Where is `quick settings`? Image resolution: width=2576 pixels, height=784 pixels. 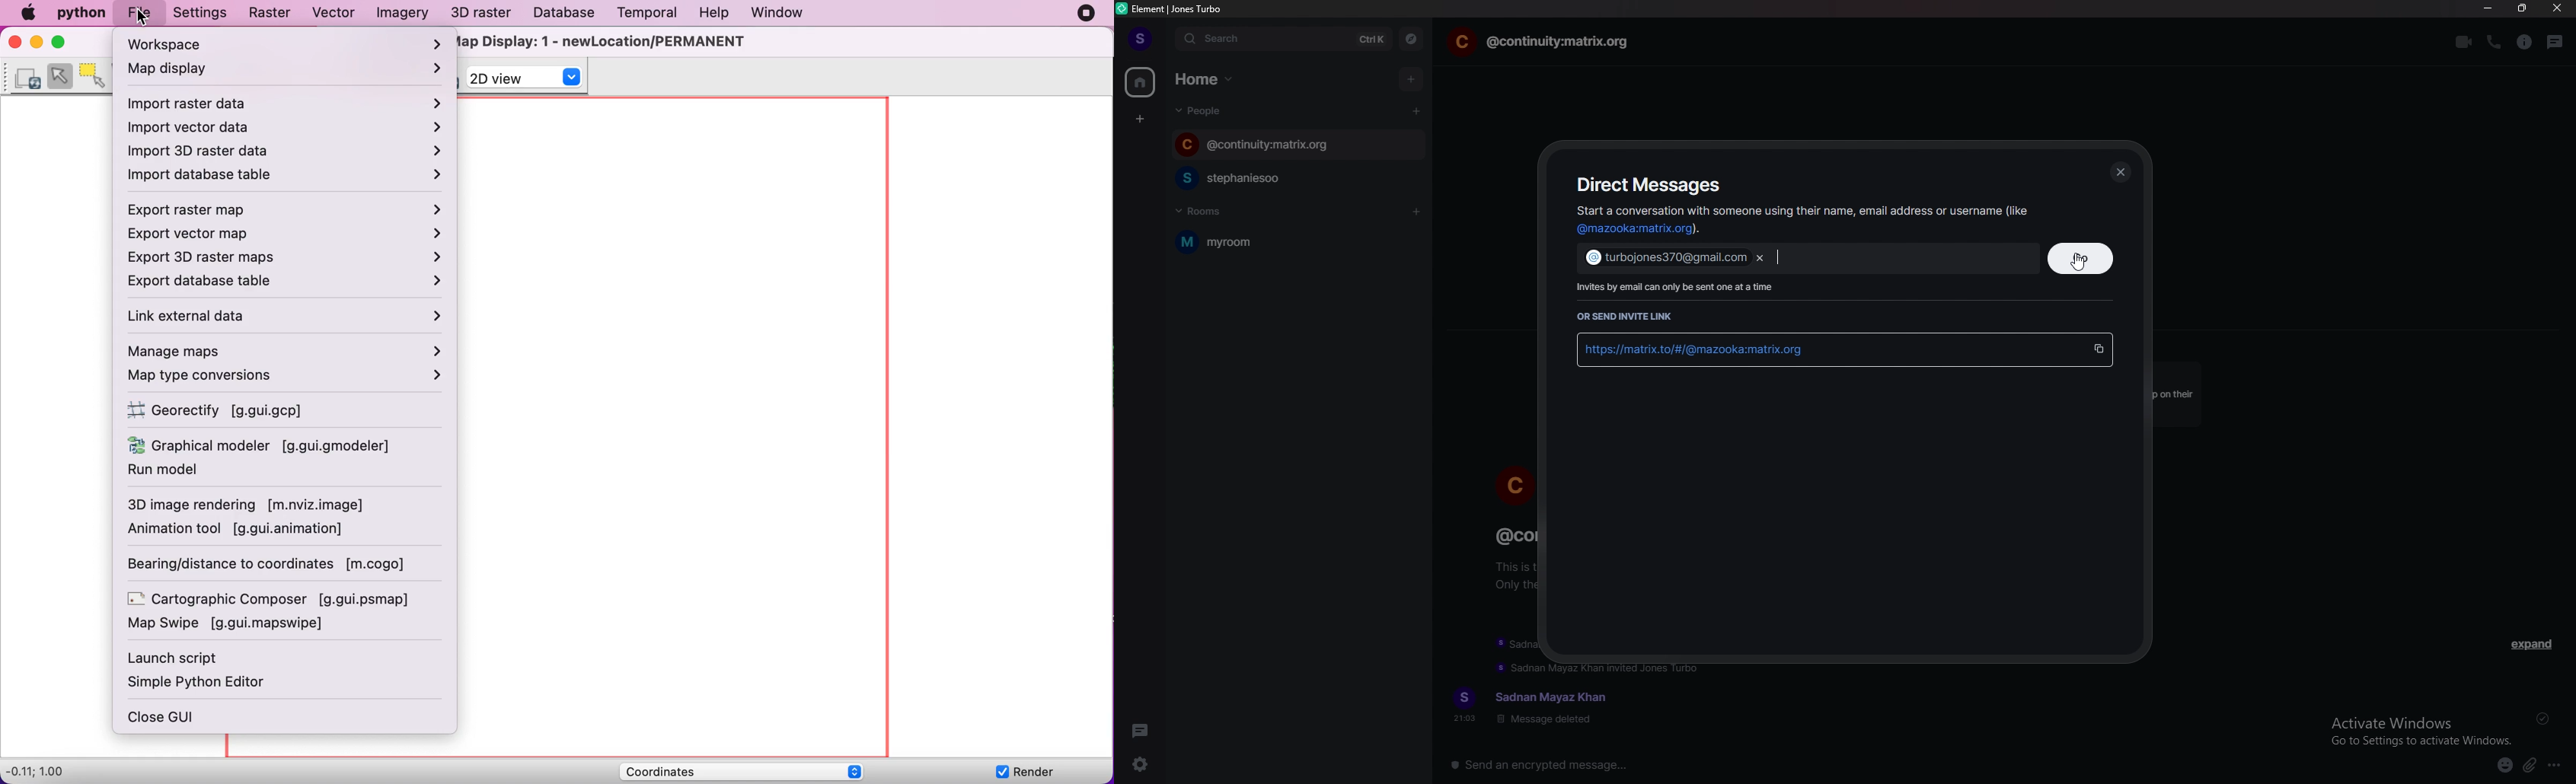
quick settings is located at coordinates (1141, 763).